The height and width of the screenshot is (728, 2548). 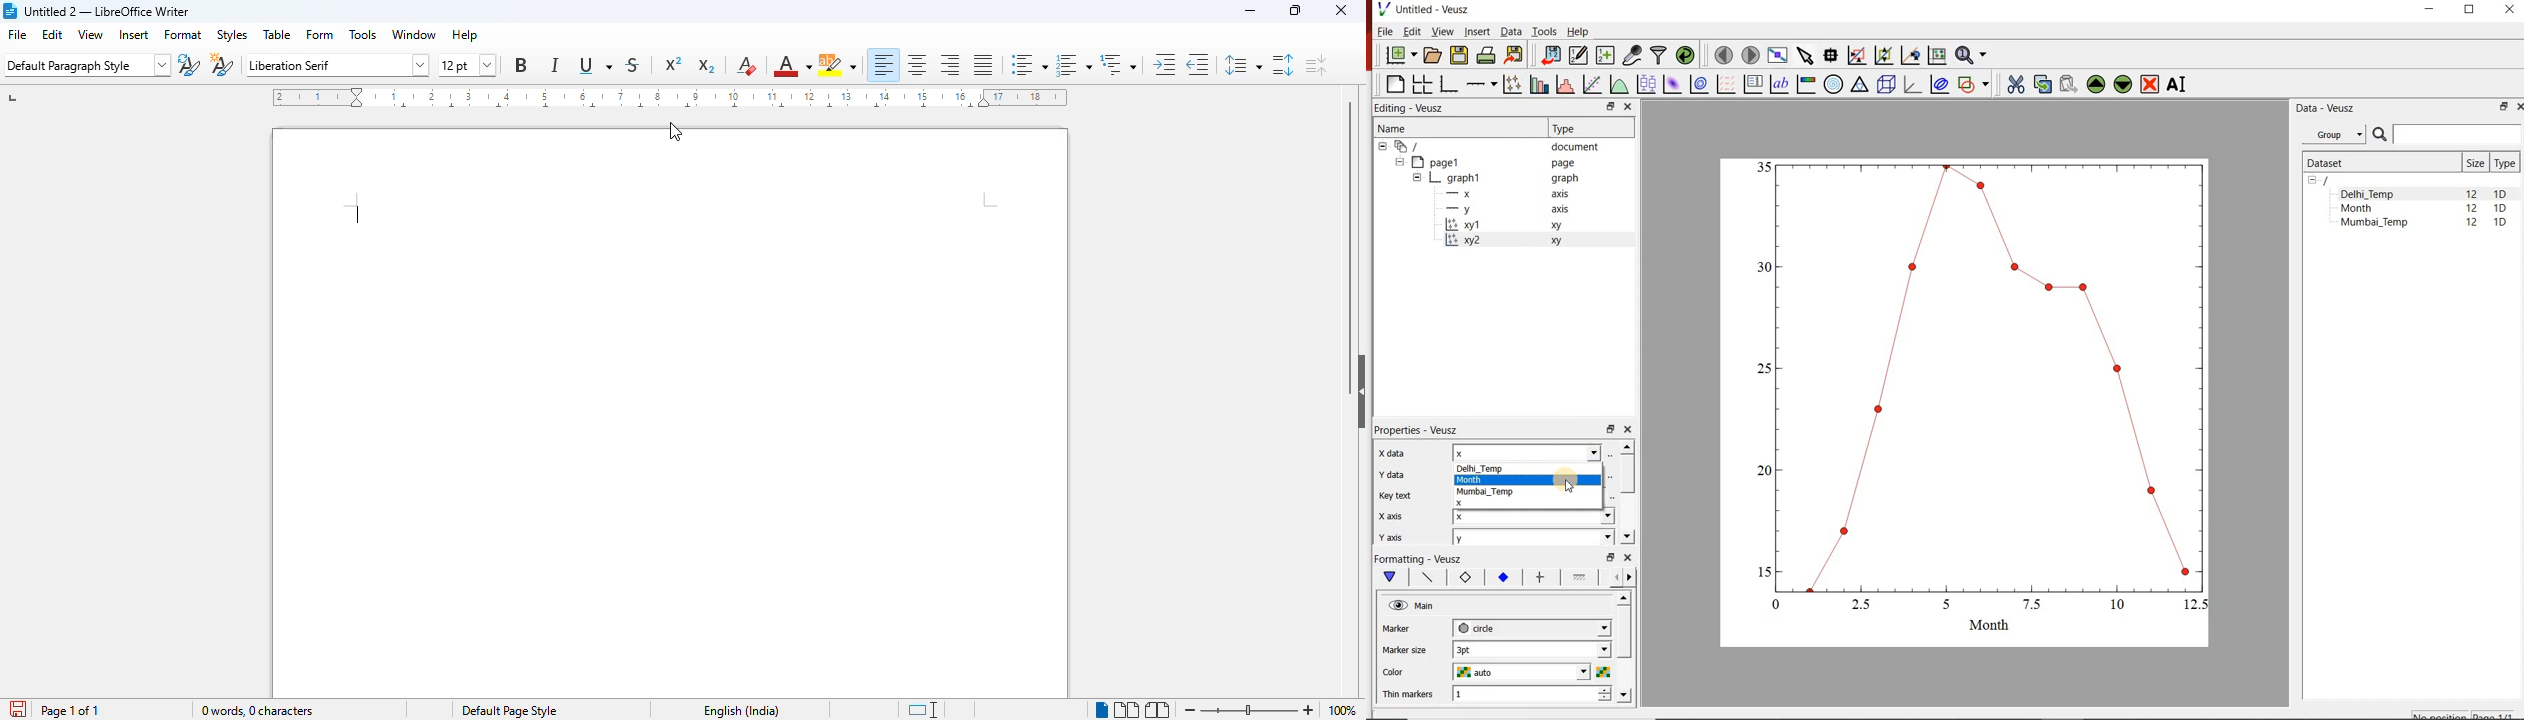 What do you see at coordinates (985, 65) in the screenshot?
I see `justified` at bounding box center [985, 65].